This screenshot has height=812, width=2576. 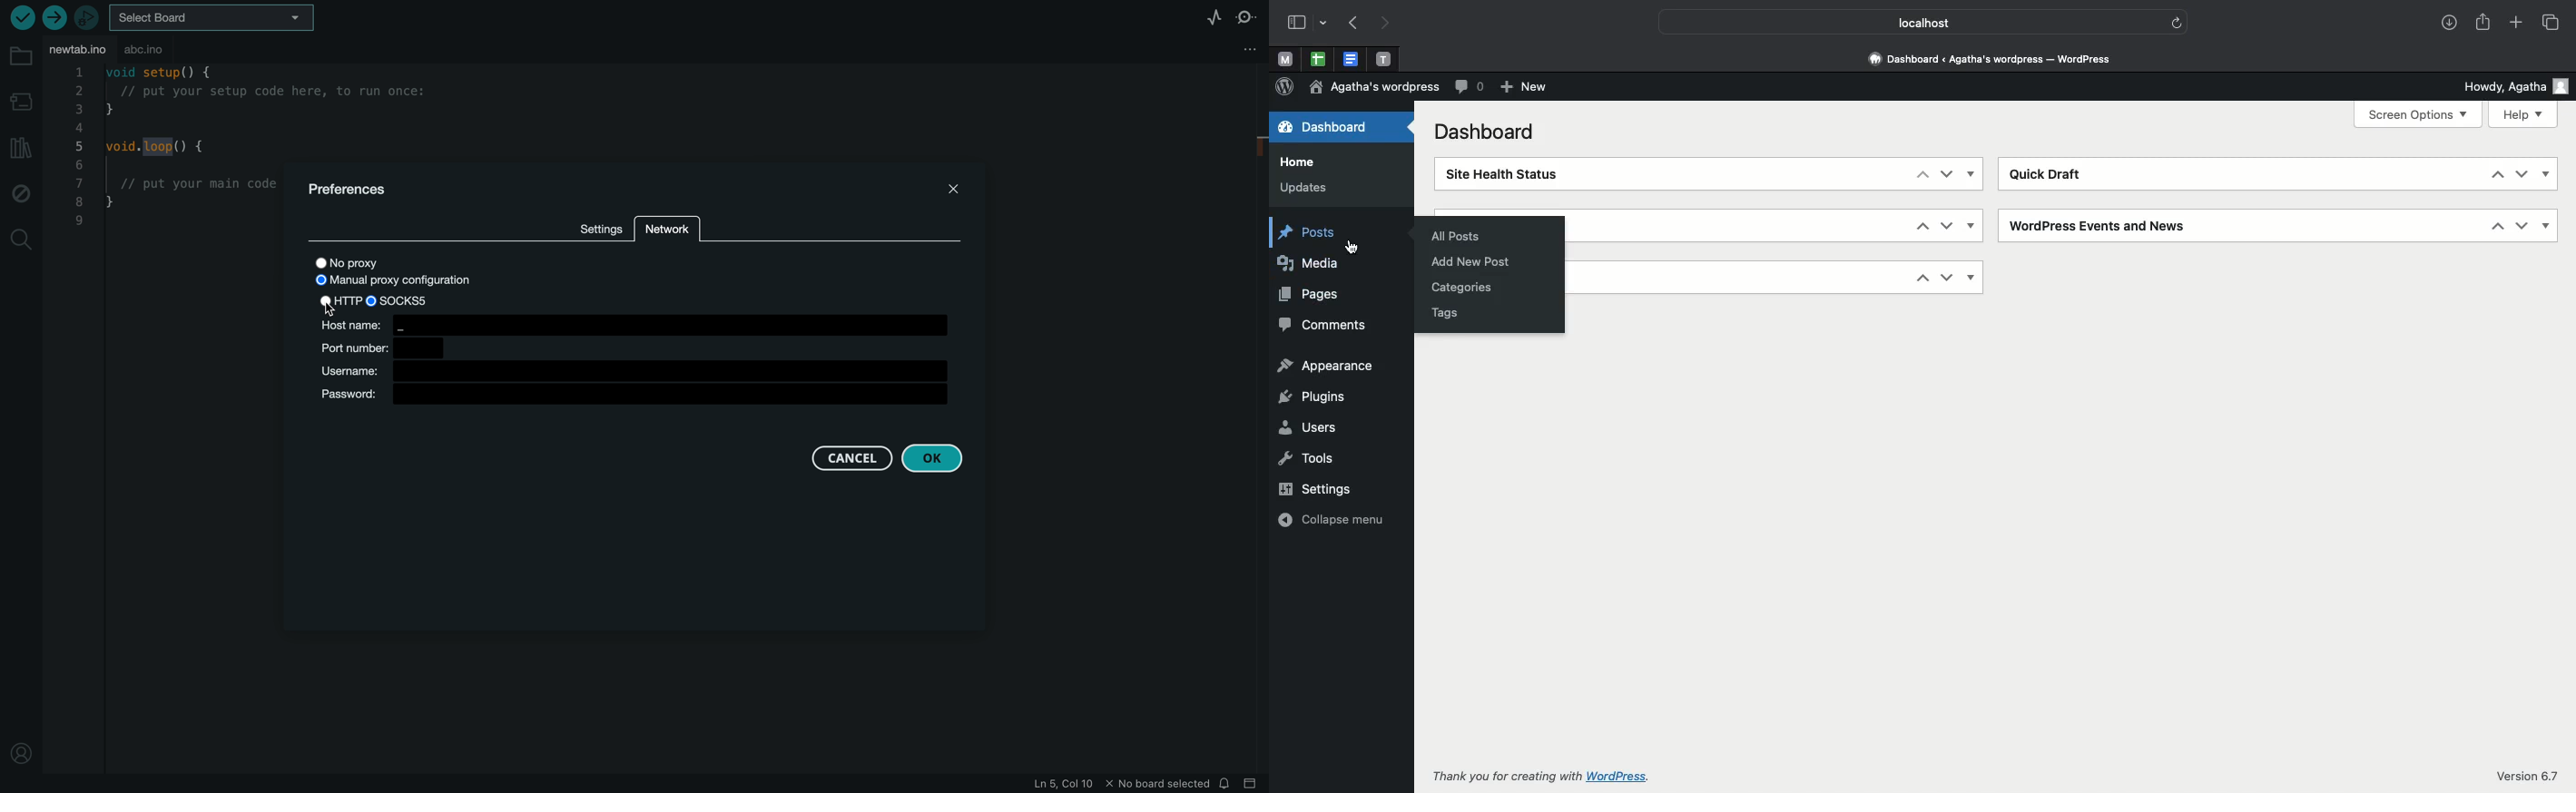 What do you see at coordinates (1308, 262) in the screenshot?
I see `Media` at bounding box center [1308, 262].